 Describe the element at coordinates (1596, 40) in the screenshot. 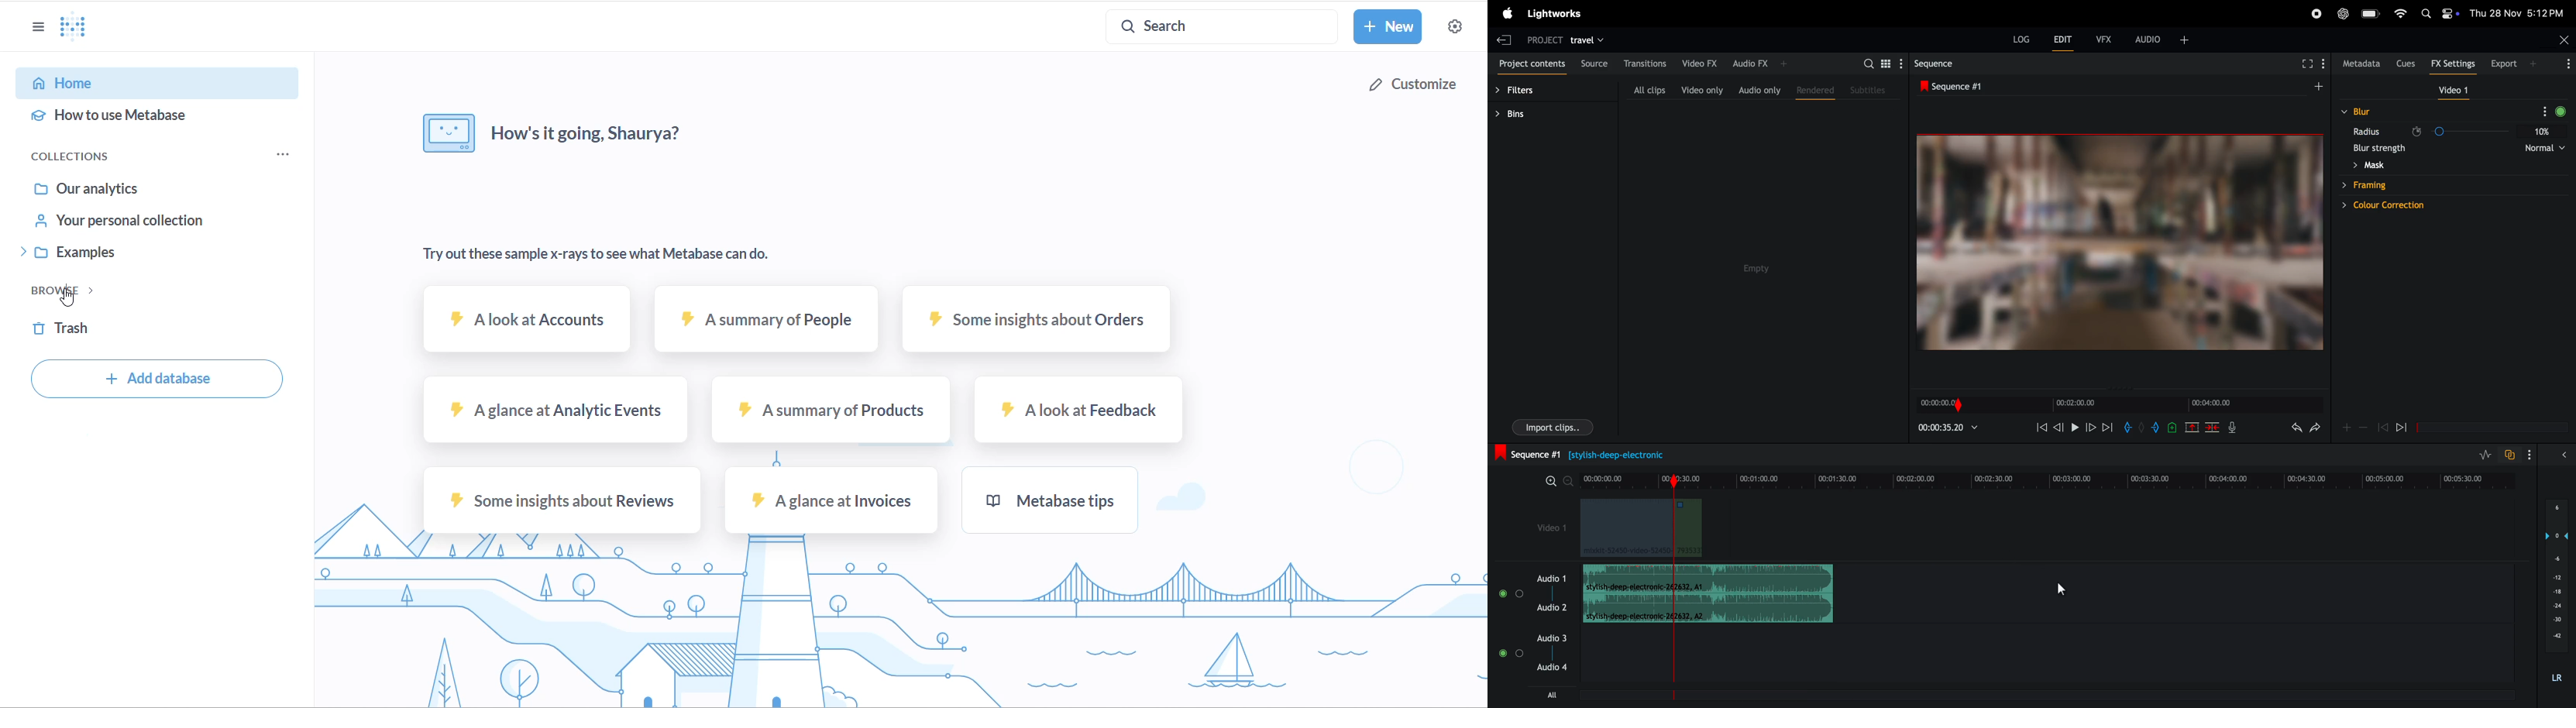

I see `travel` at that location.